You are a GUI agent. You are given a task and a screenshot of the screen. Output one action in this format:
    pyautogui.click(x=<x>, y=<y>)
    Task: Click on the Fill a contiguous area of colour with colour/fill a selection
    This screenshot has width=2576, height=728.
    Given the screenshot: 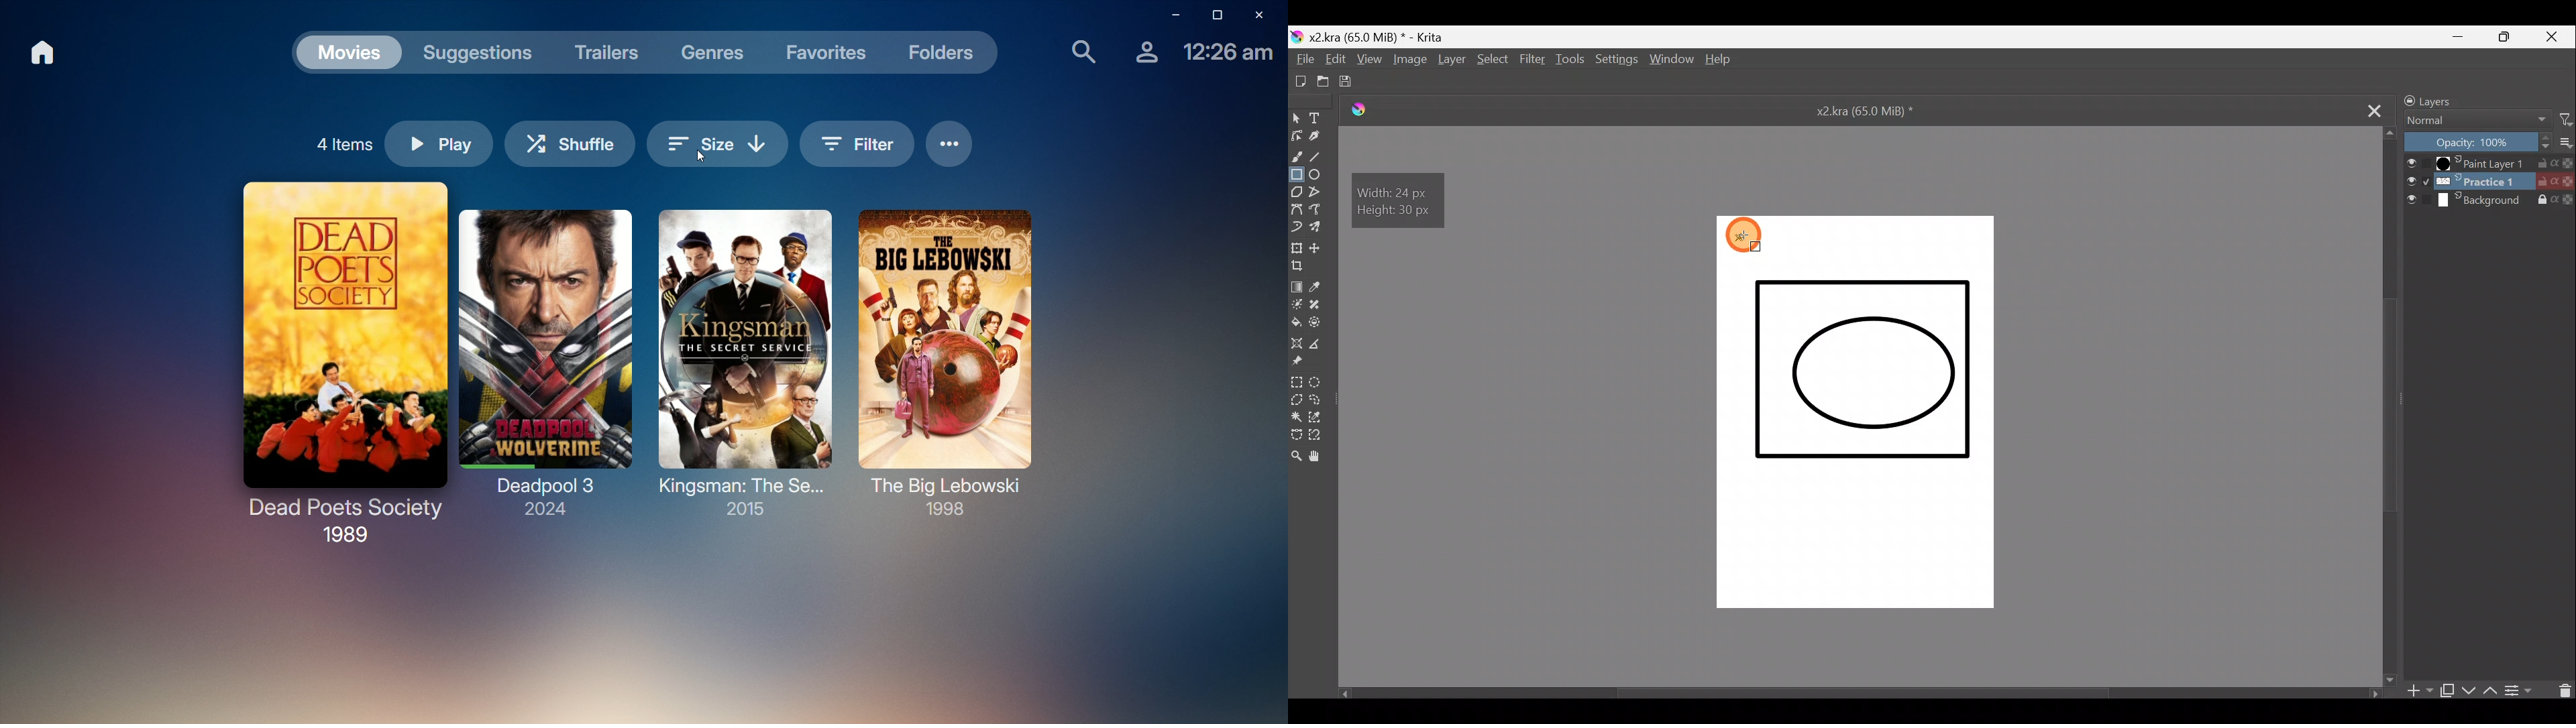 What is the action you would take?
    pyautogui.click(x=1297, y=322)
    